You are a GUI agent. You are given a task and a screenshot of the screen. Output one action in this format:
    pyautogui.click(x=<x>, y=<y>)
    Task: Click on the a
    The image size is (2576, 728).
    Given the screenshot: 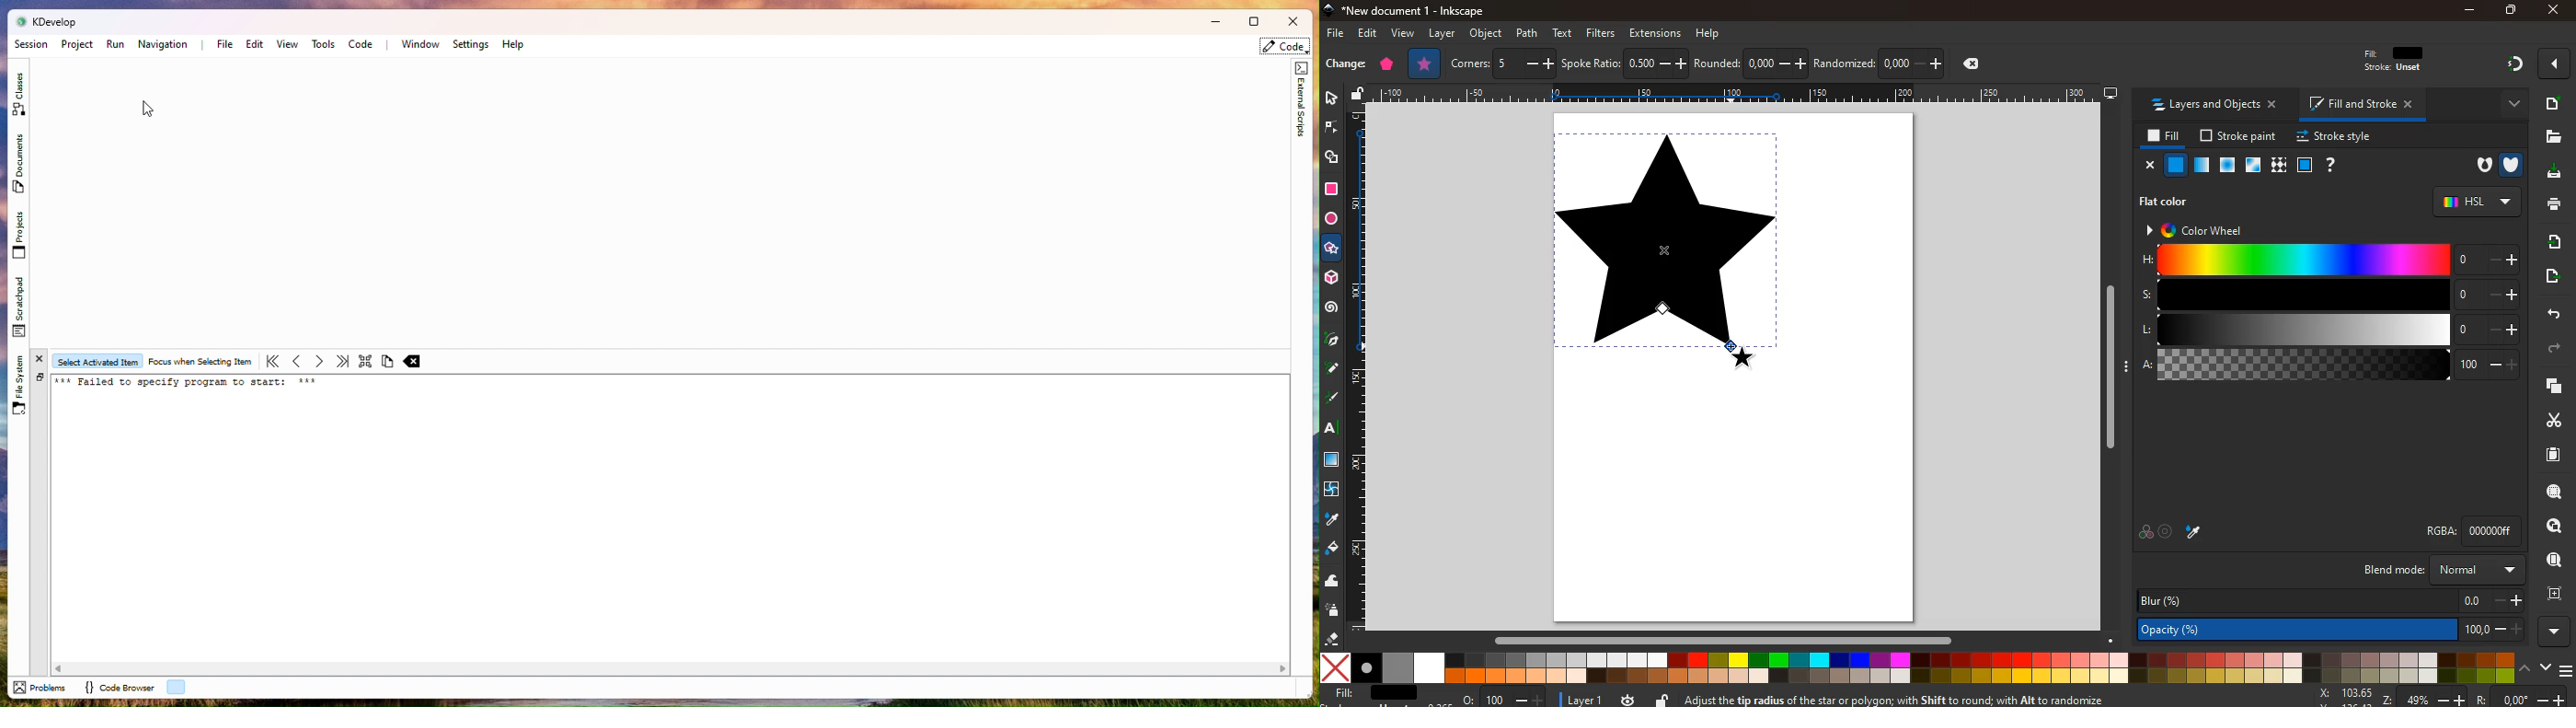 What is the action you would take?
    pyautogui.click(x=2329, y=365)
    